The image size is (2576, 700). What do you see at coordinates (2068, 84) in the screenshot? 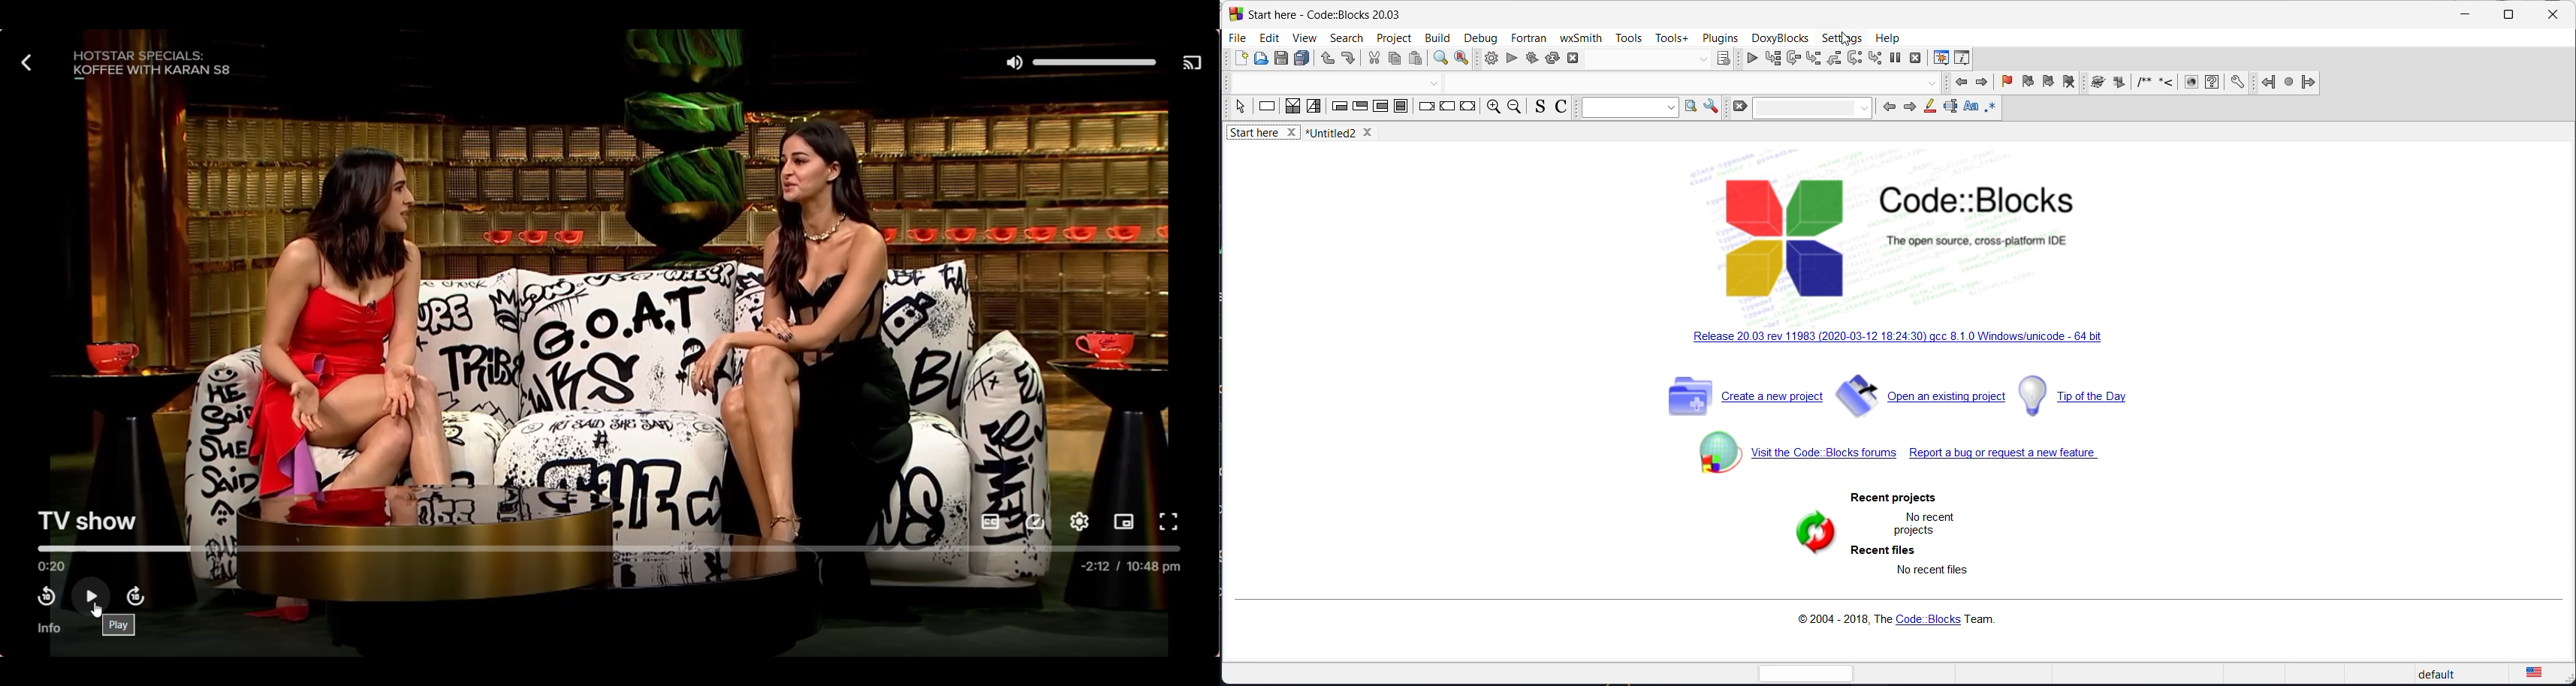
I see `remove bookmark` at bounding box center [2068, 84].